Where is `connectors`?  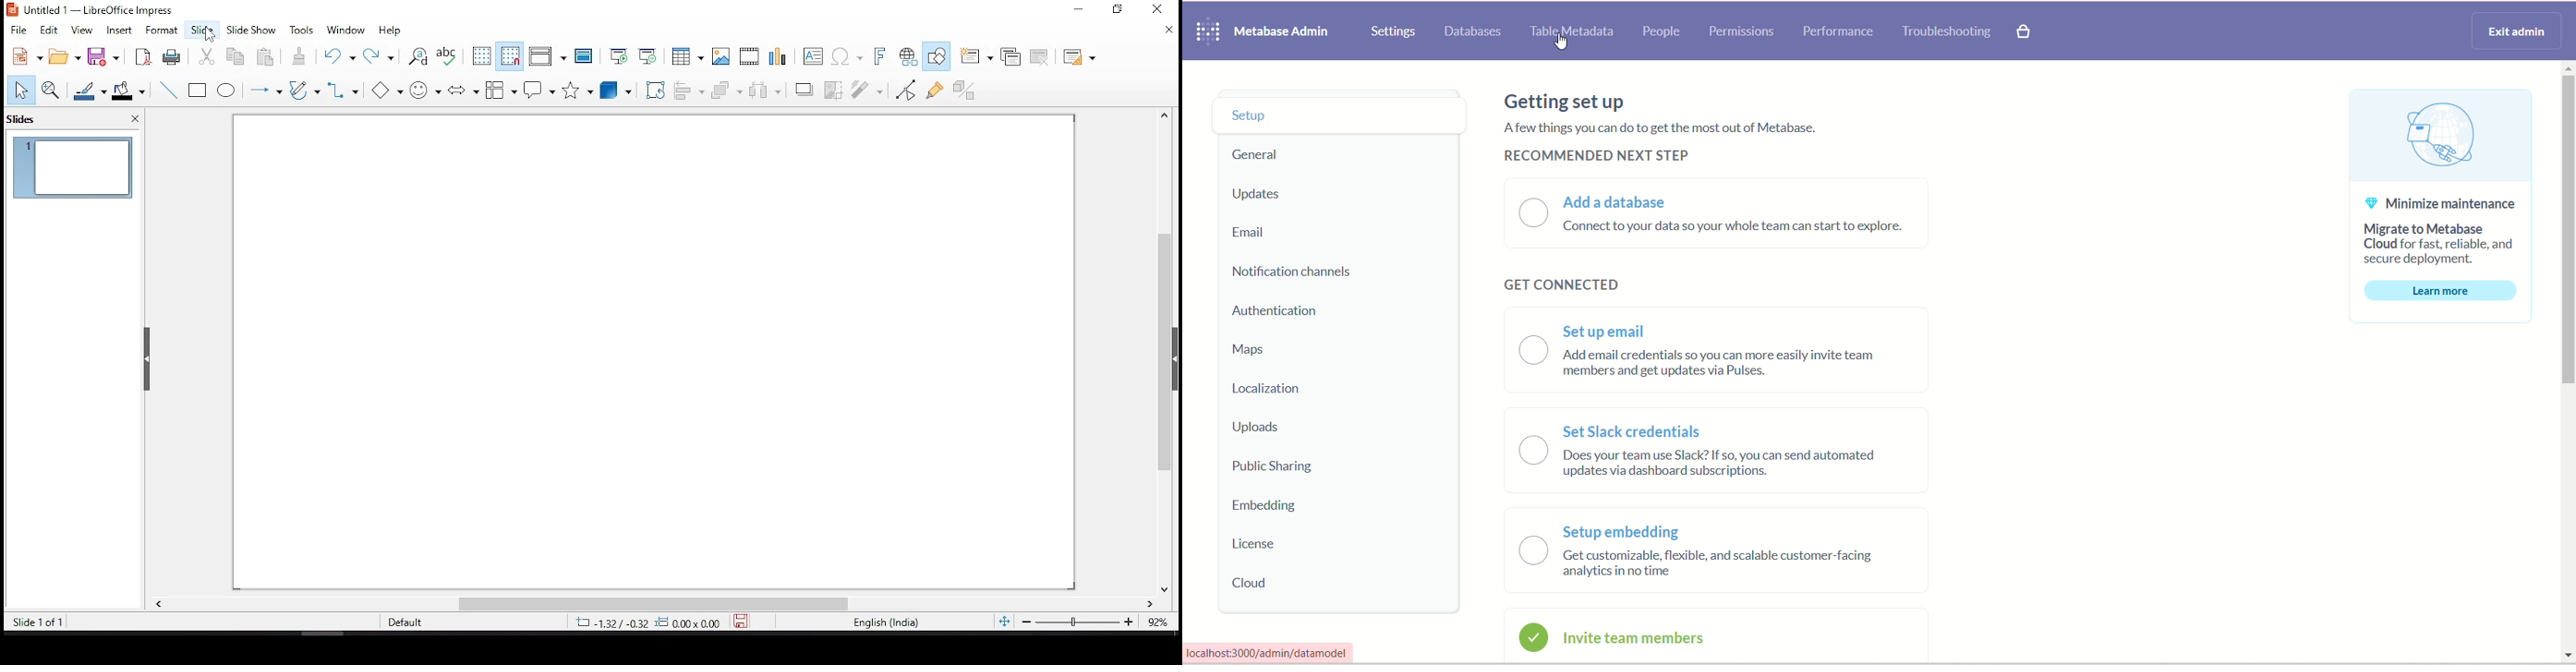 connectors is located at coordinates (344, 91).